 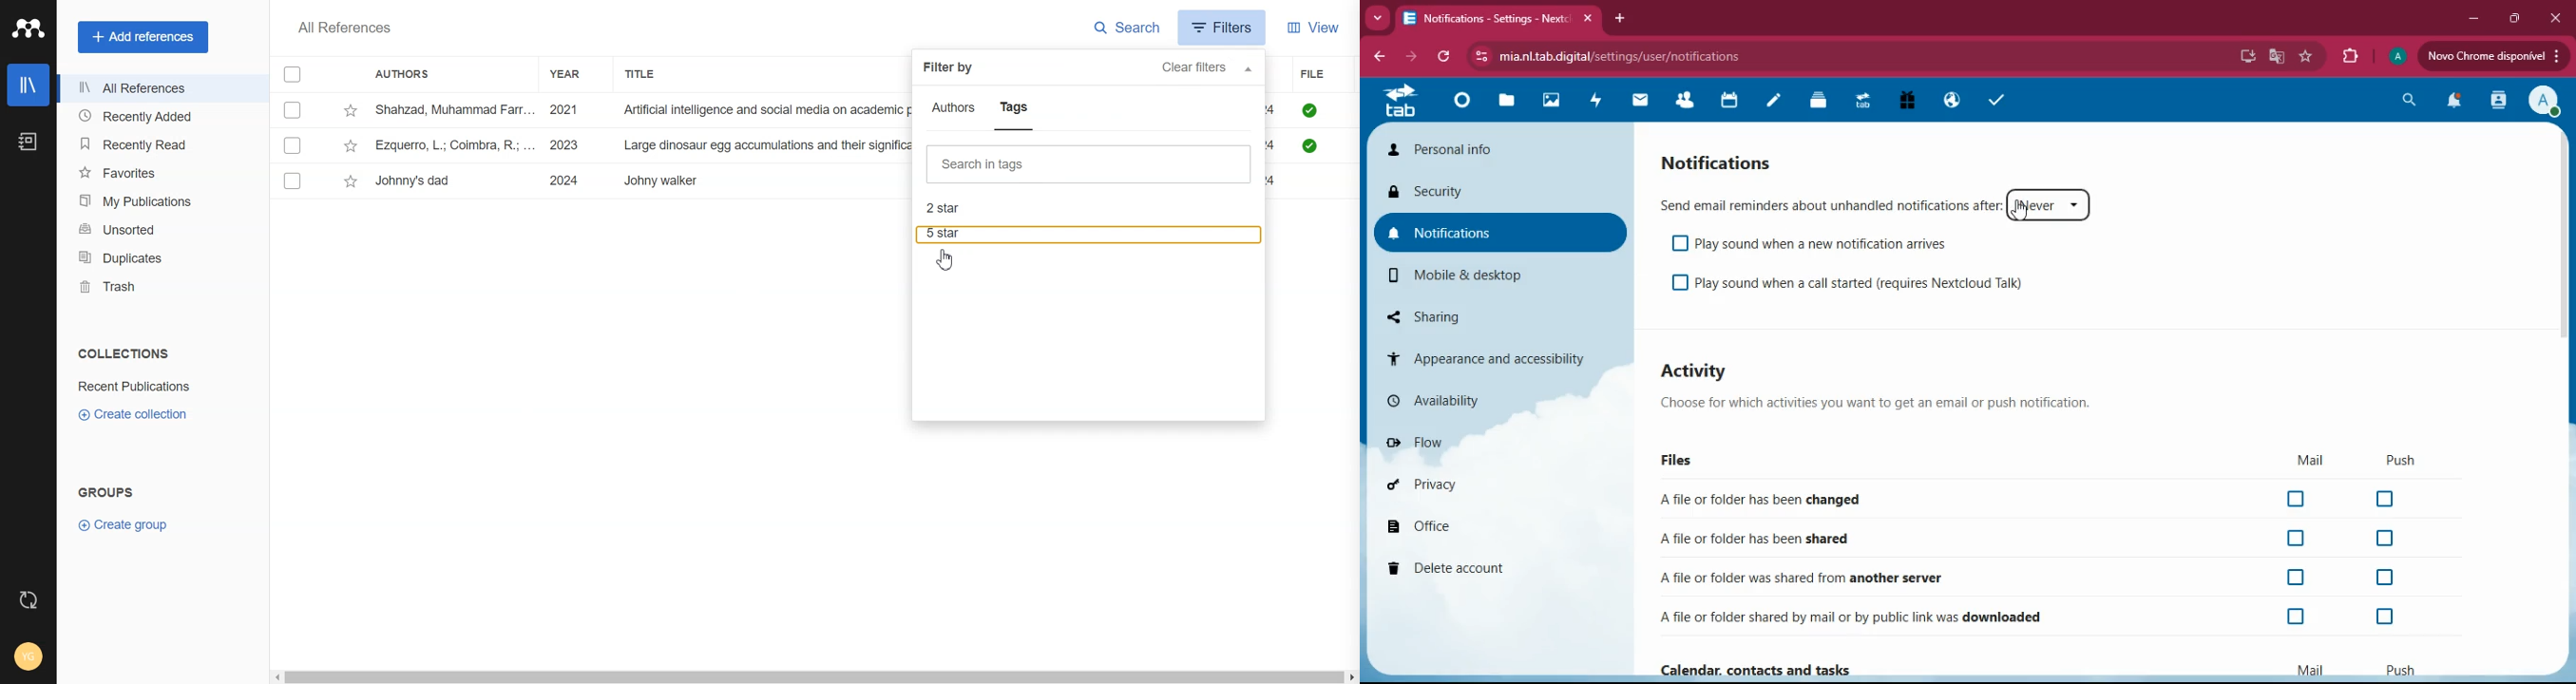 I want to click on play sound, so click(x=1873, y=286).